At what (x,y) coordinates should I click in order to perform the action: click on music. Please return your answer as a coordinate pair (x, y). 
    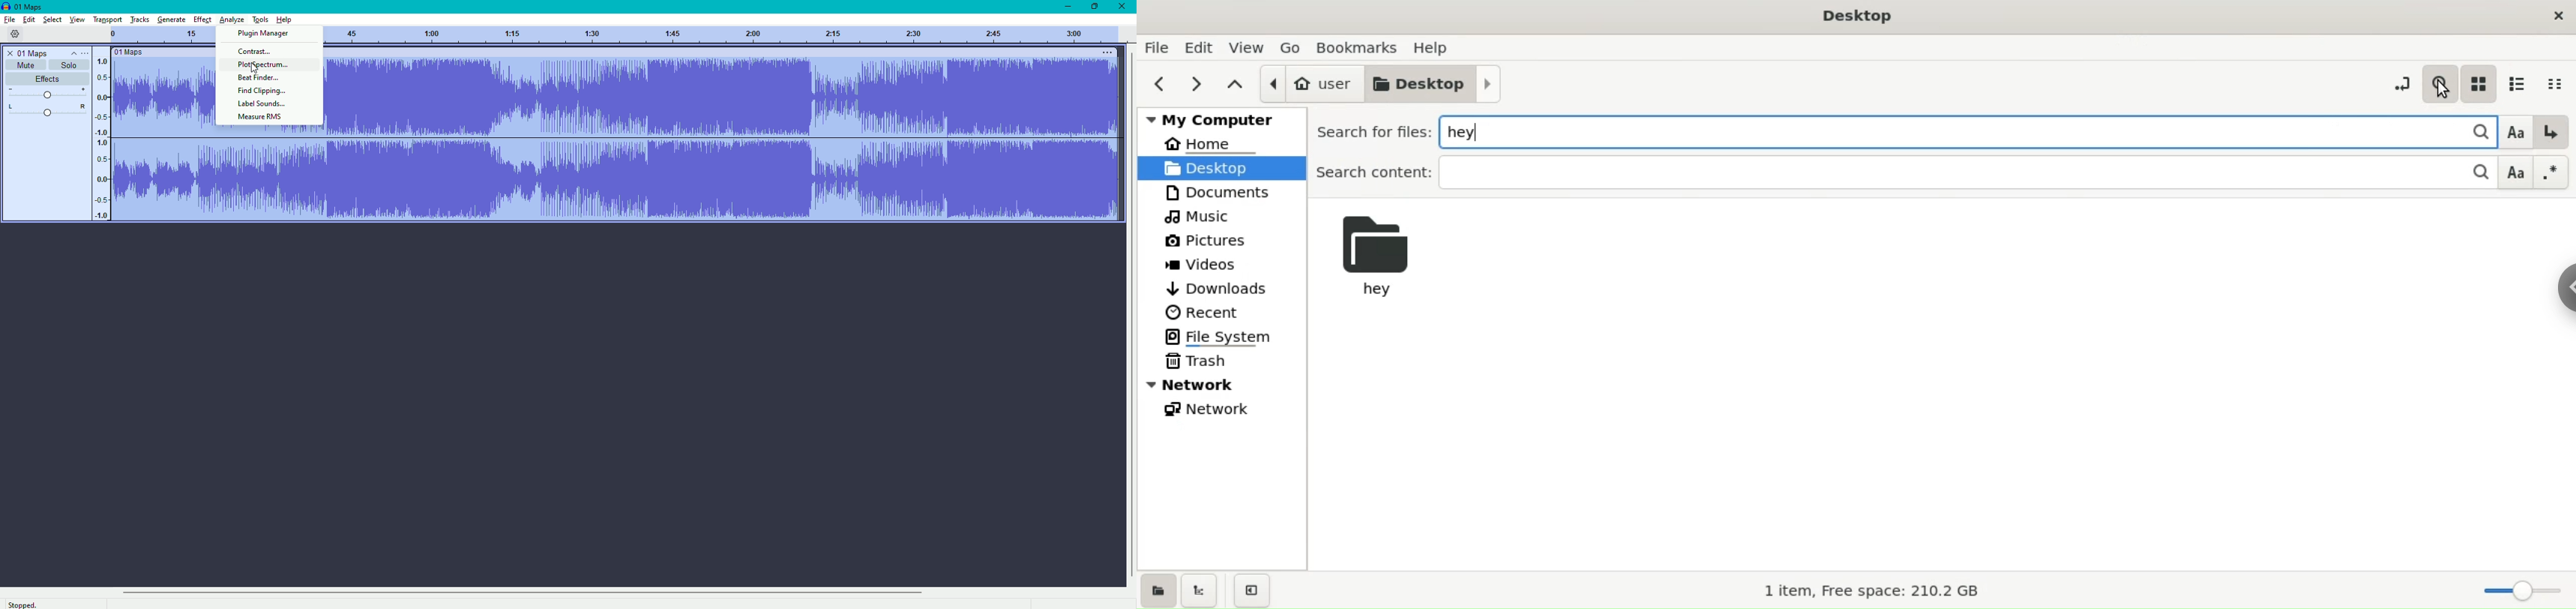
    Looking at the image, I should click on (1222, 214).